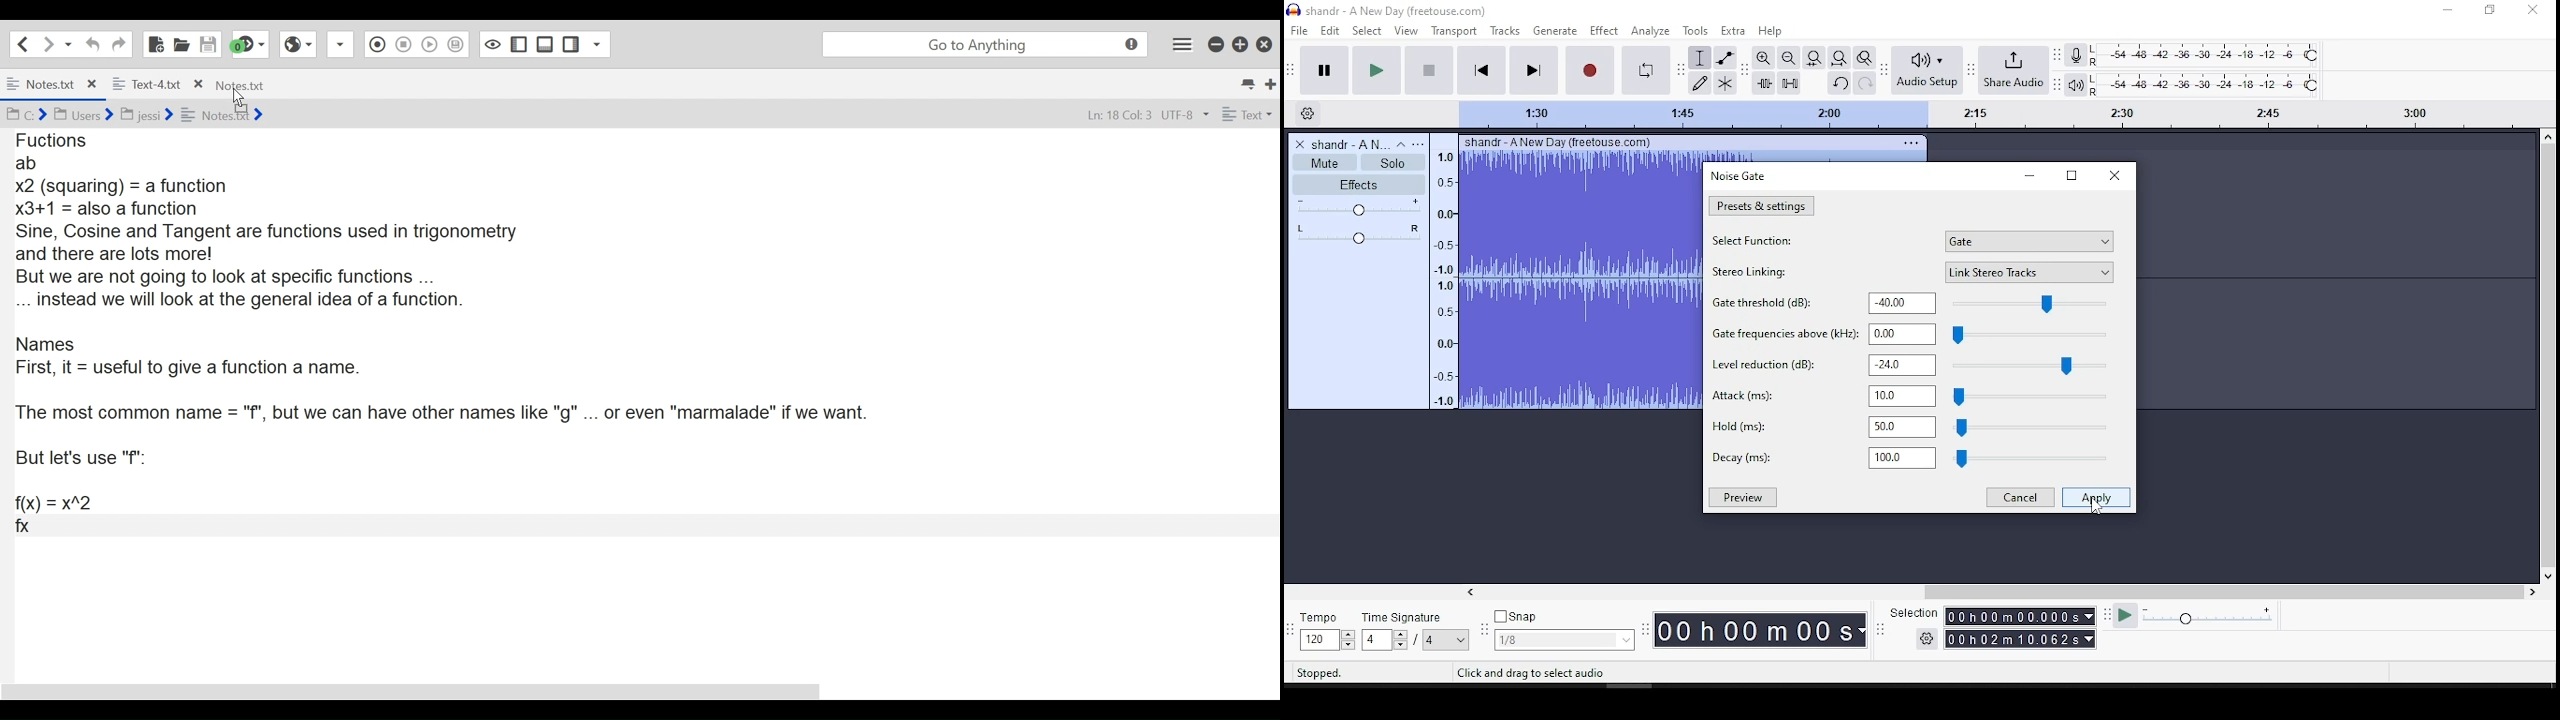  Describe the element at coordinates (69, 43) in the screenshot. I see `Recent LOcations` at that location.